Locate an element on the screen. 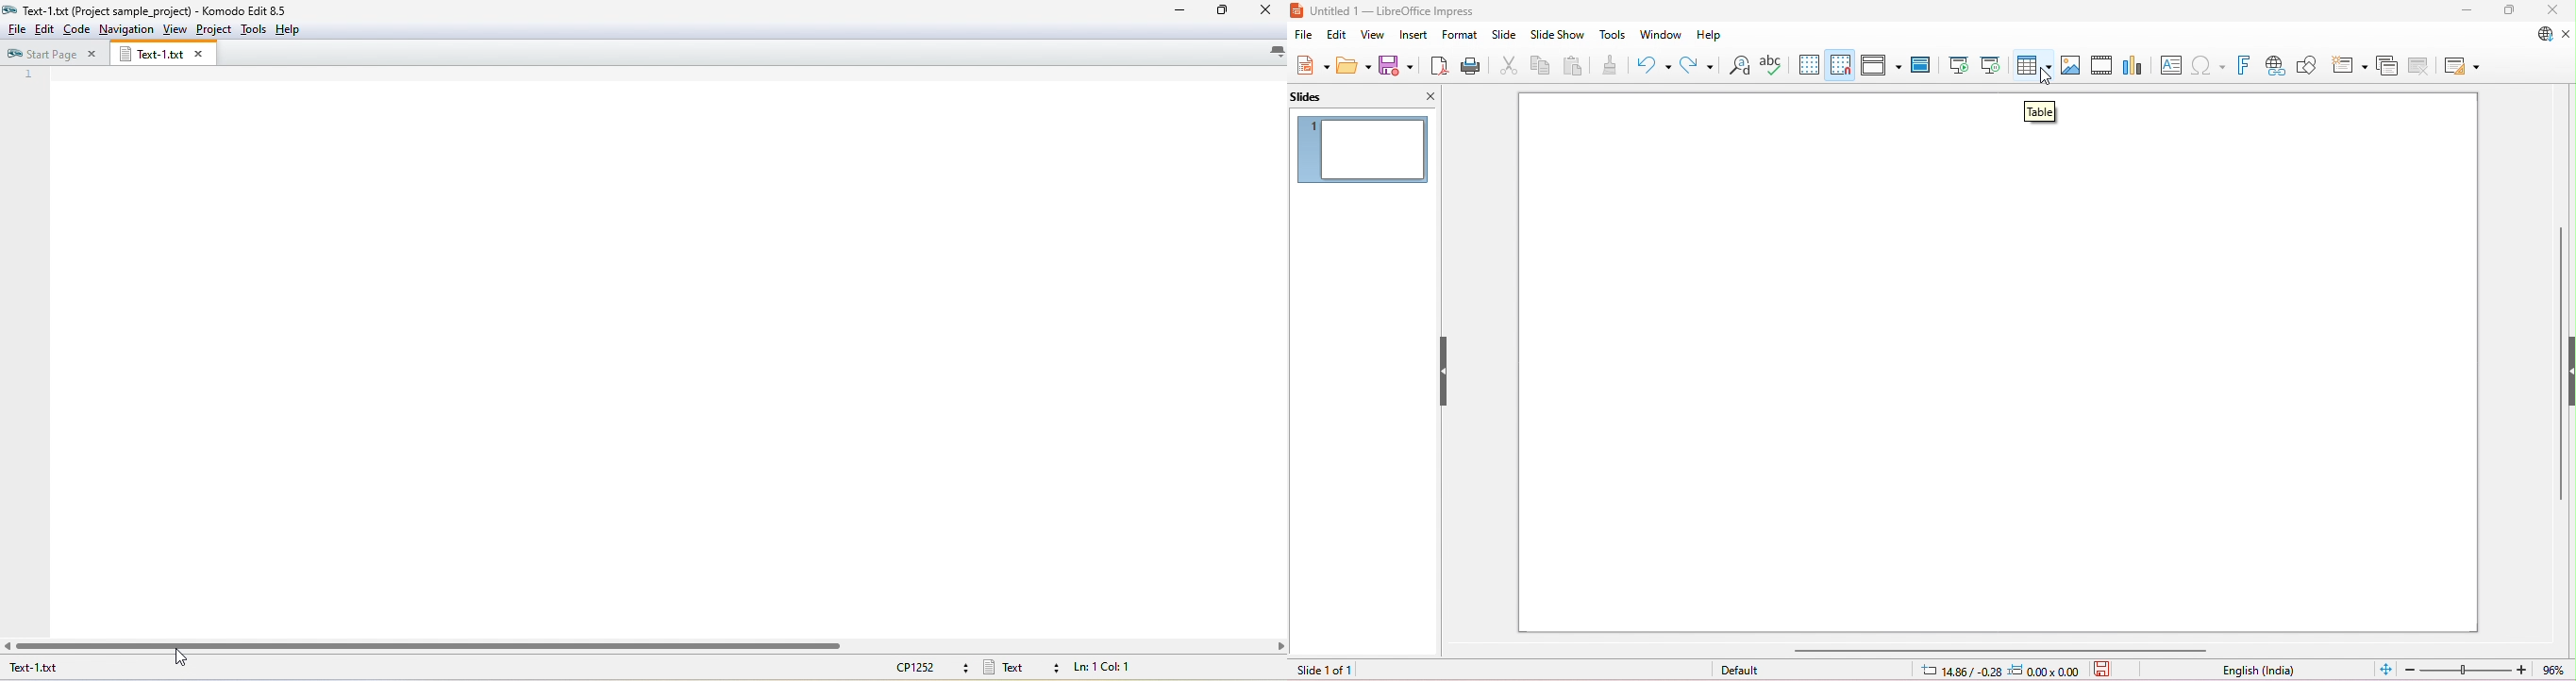 This screenshot has width=2576, height=700. snap to grid is located at coordinates (1841, 65).